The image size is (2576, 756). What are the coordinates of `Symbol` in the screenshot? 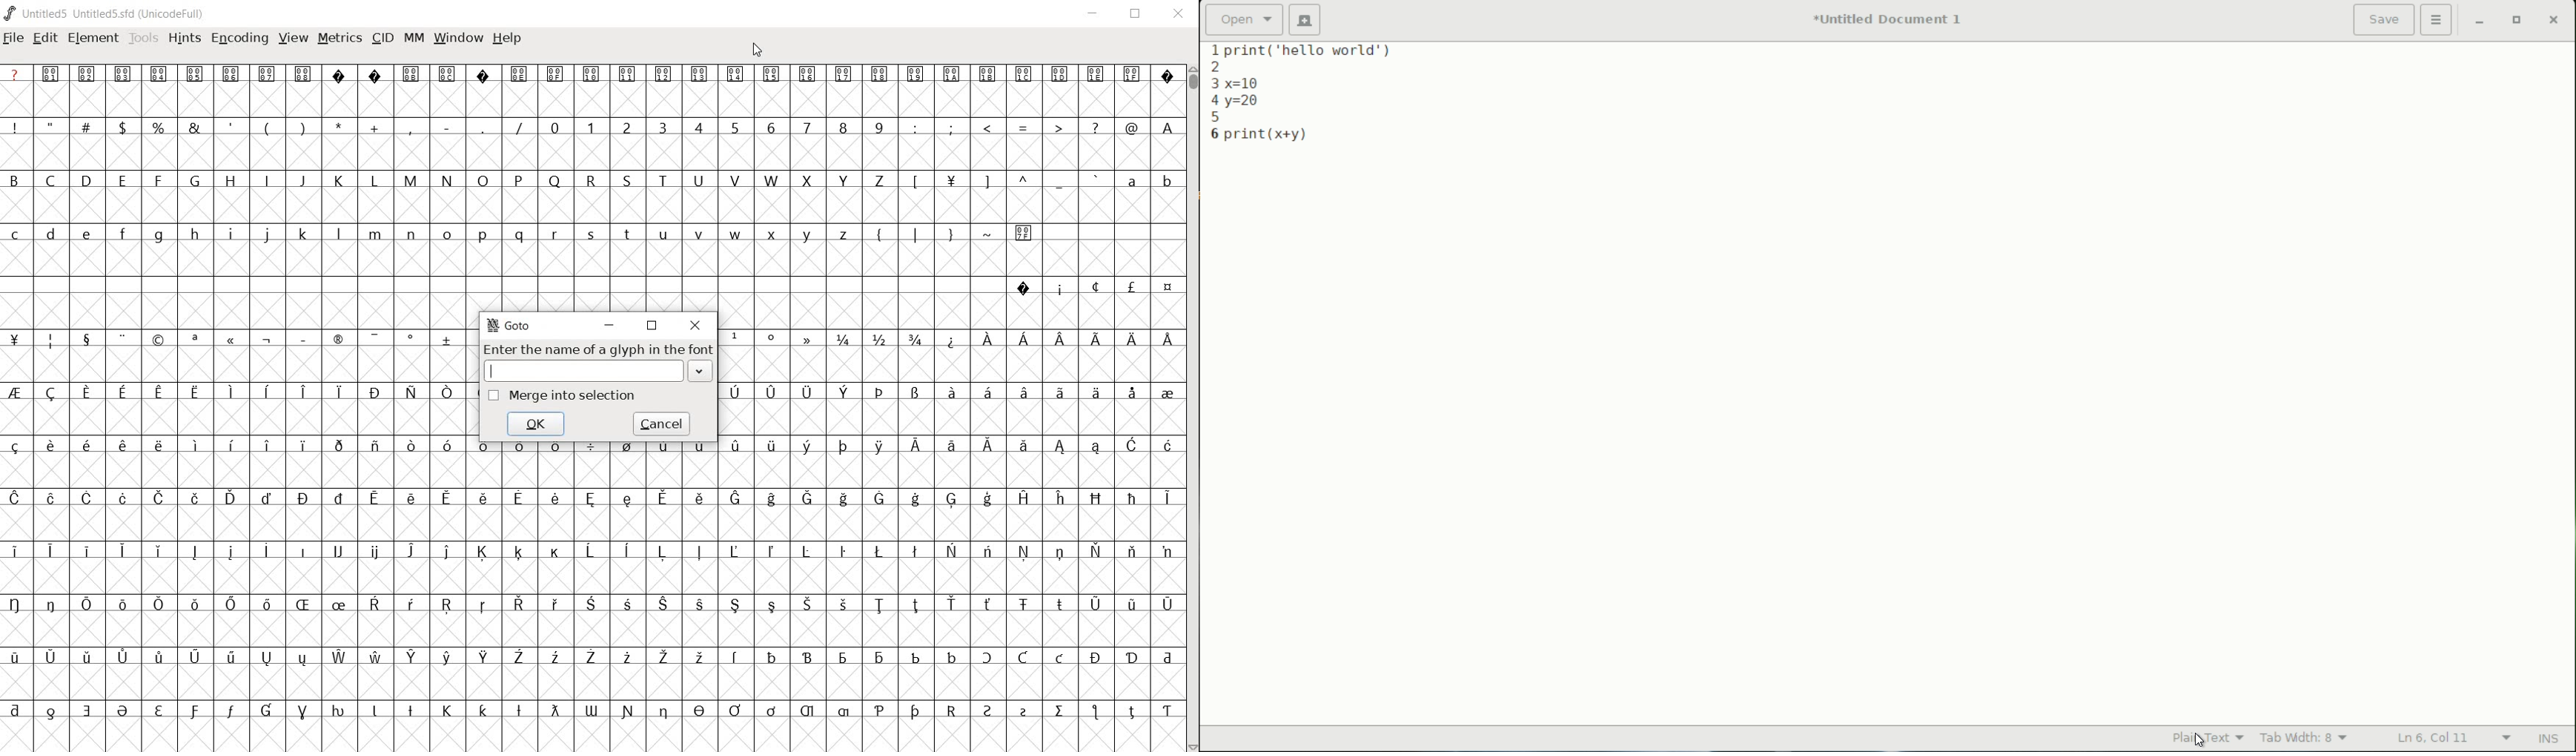 It's located at (735, 606).